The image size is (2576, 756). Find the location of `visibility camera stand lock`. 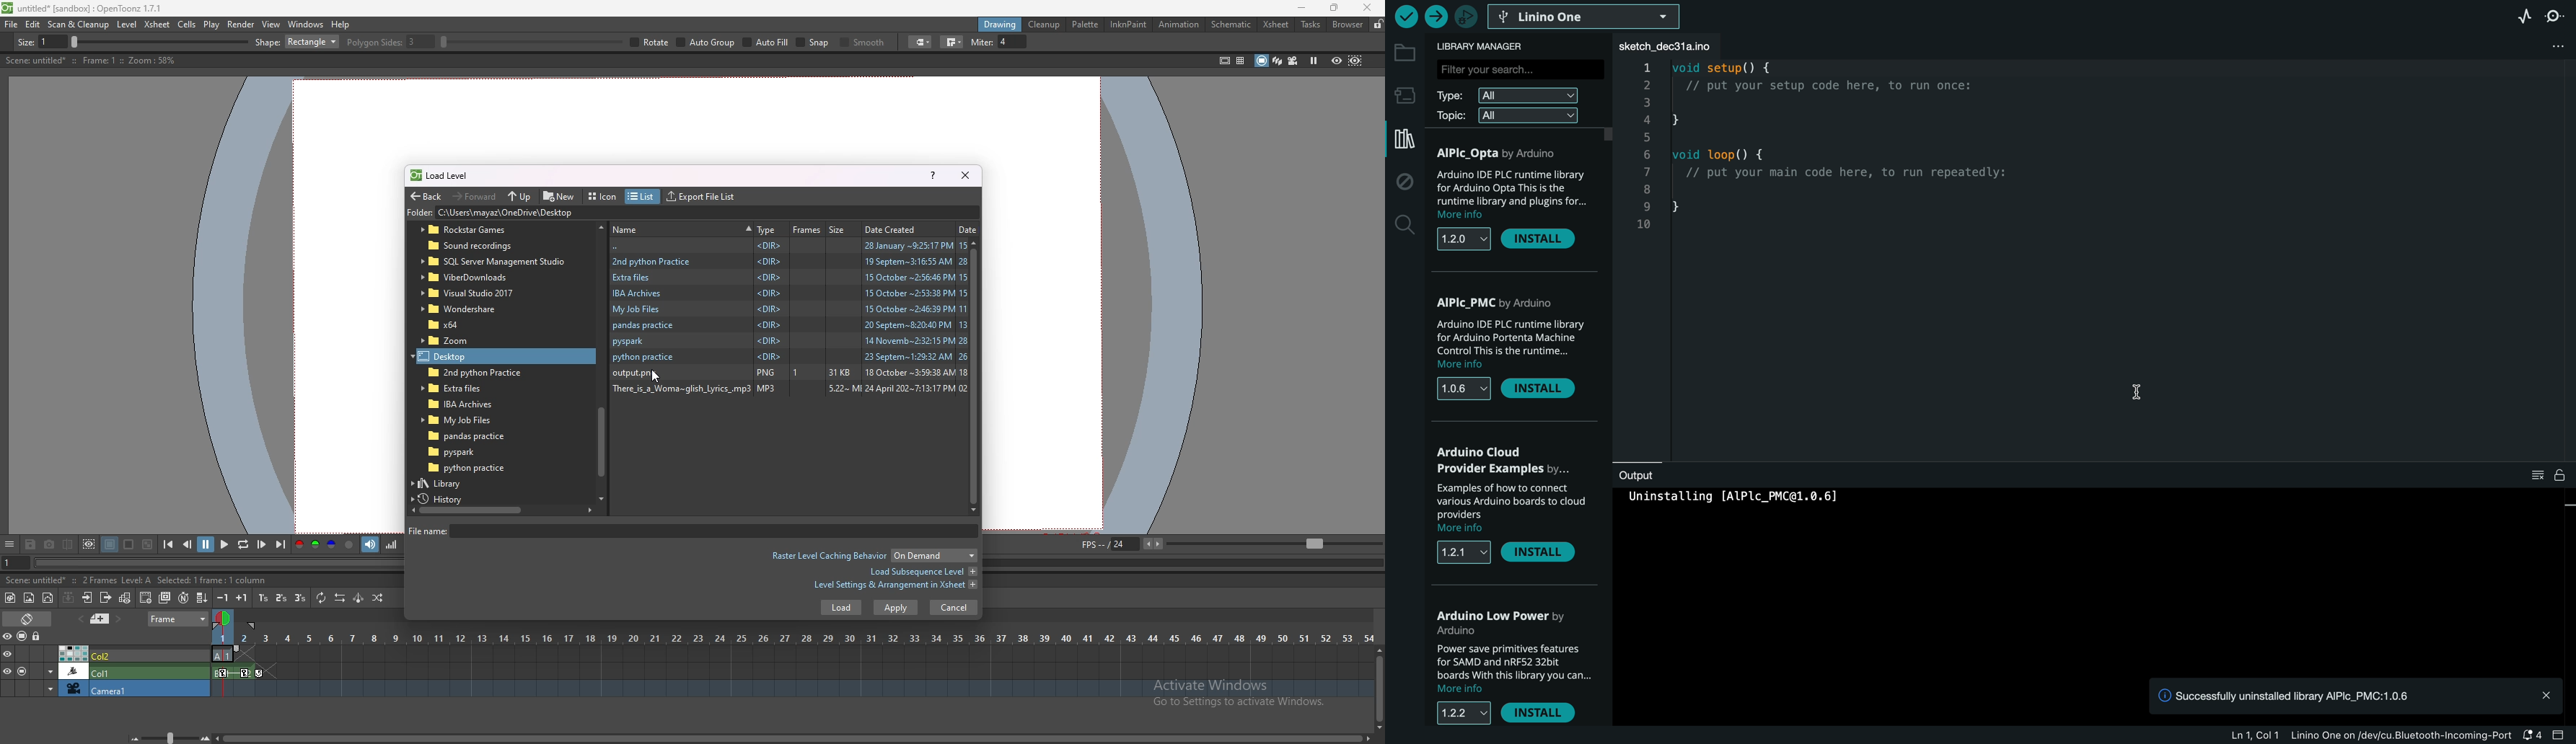

visibility camera stand lock is located at coordinates (24, 636).